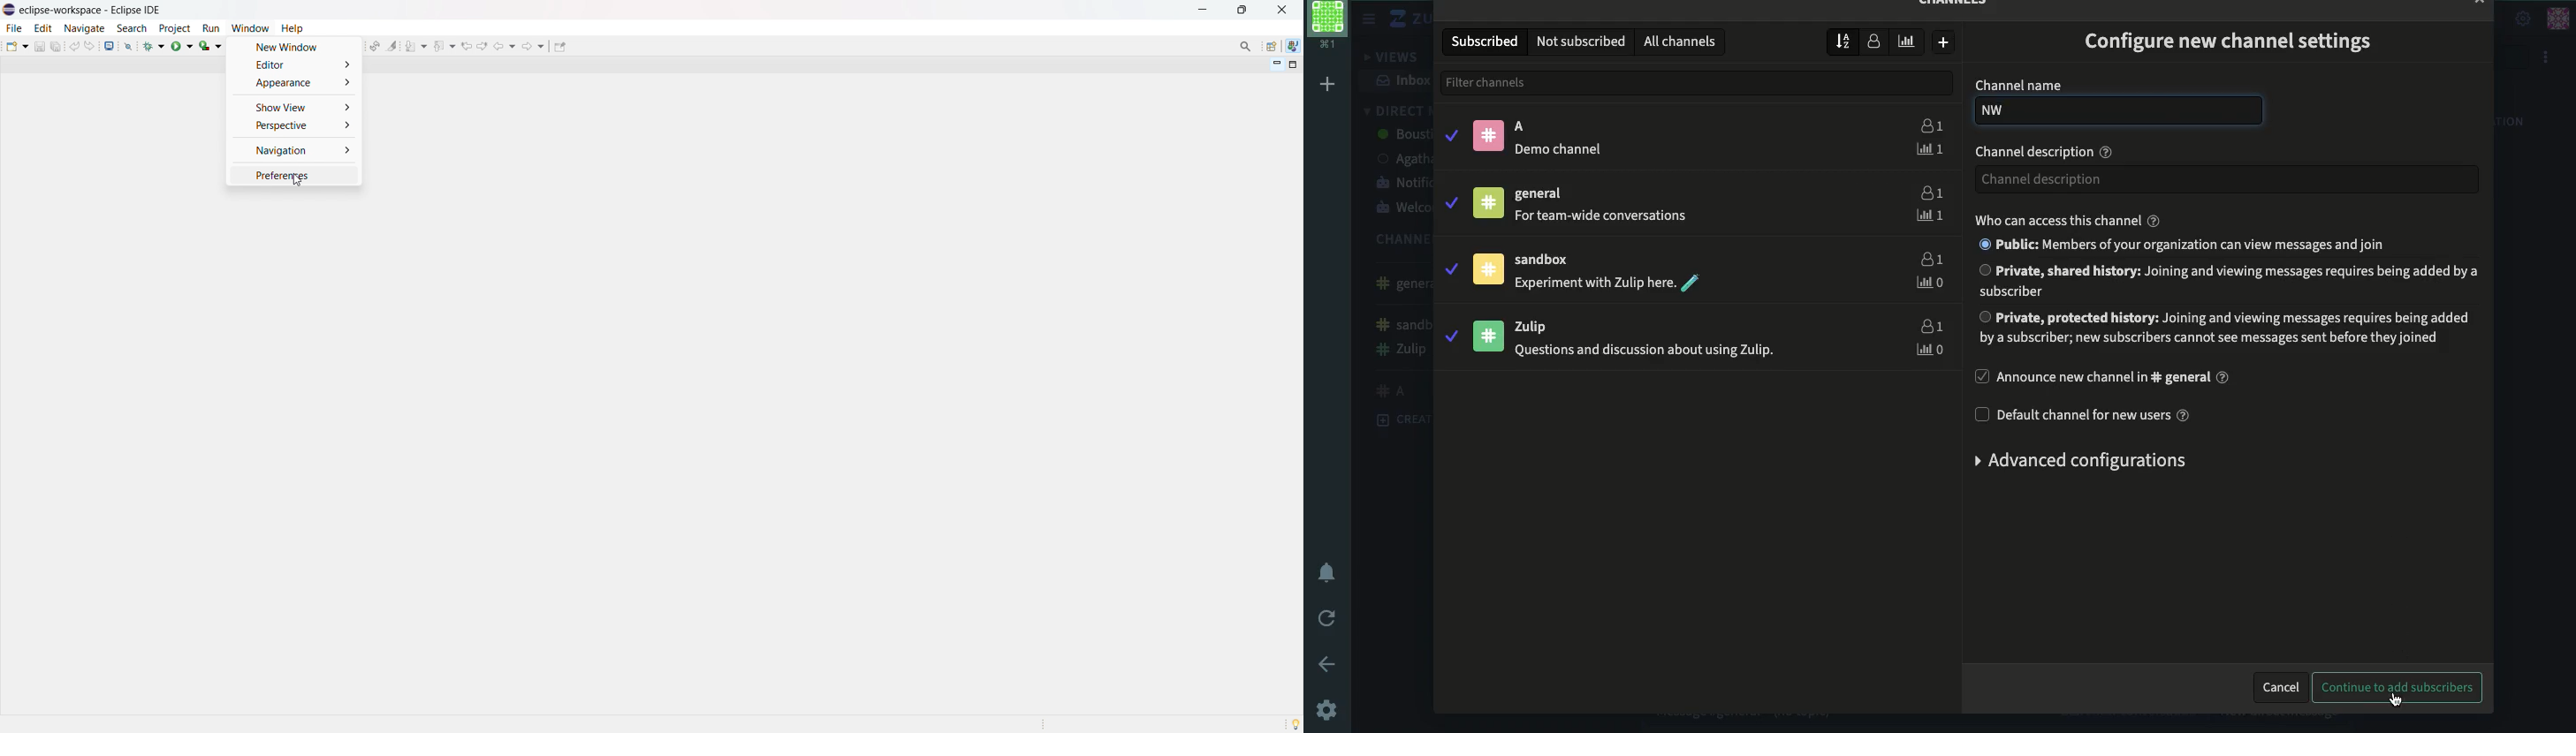 This screenshot has height=756, width=2576. Describe the element at coordinates (1696, 83) in the screenshot. I see `filter channels` at that location.